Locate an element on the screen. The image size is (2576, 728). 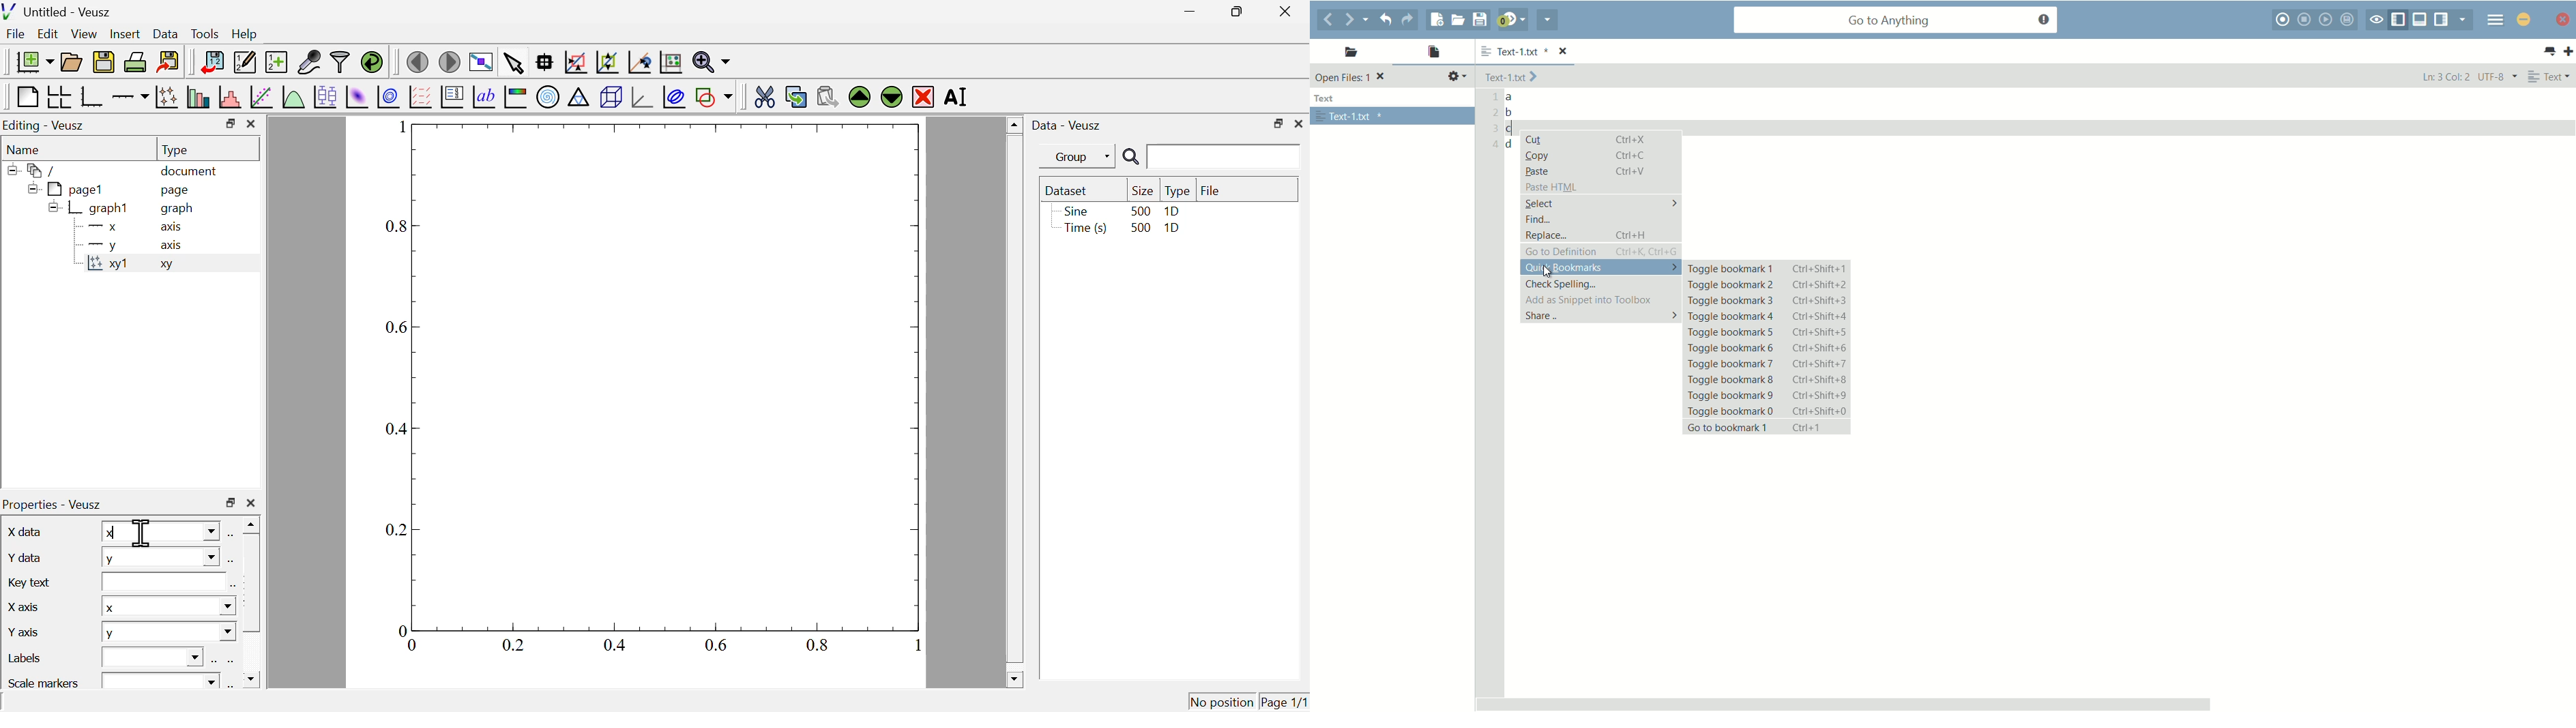
show/hide bottom pane is located at coordinates (2420, 19).